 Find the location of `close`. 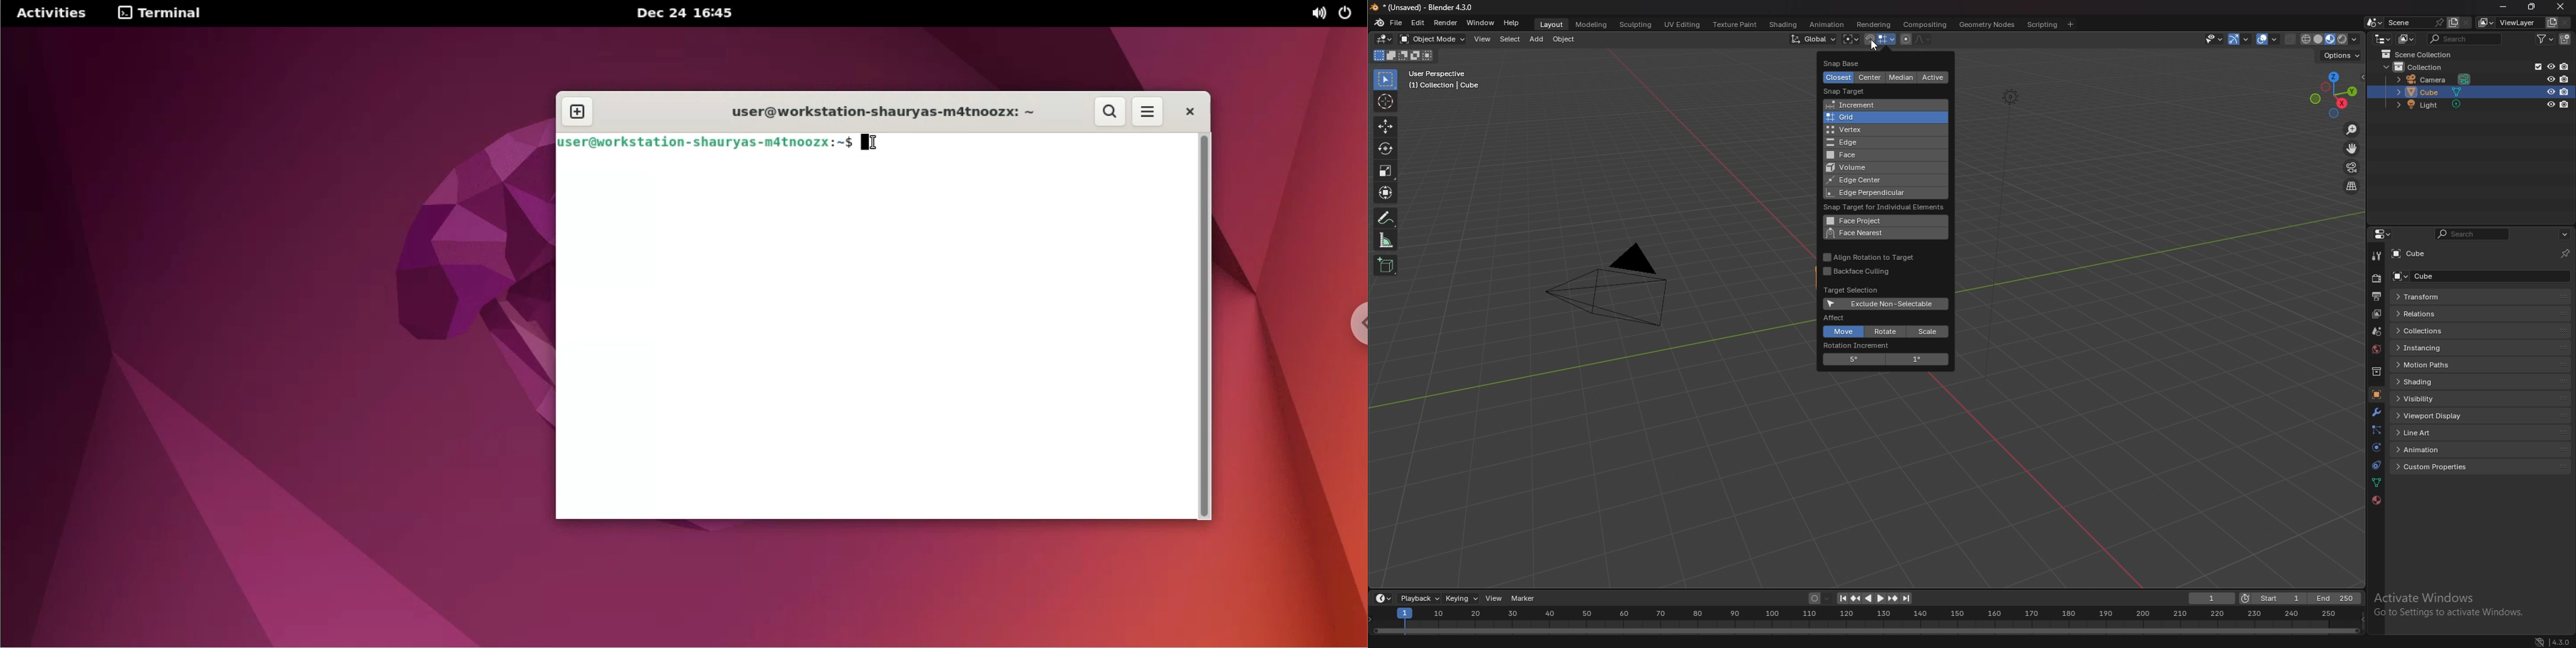

close is located at coordinates (2560, 6).